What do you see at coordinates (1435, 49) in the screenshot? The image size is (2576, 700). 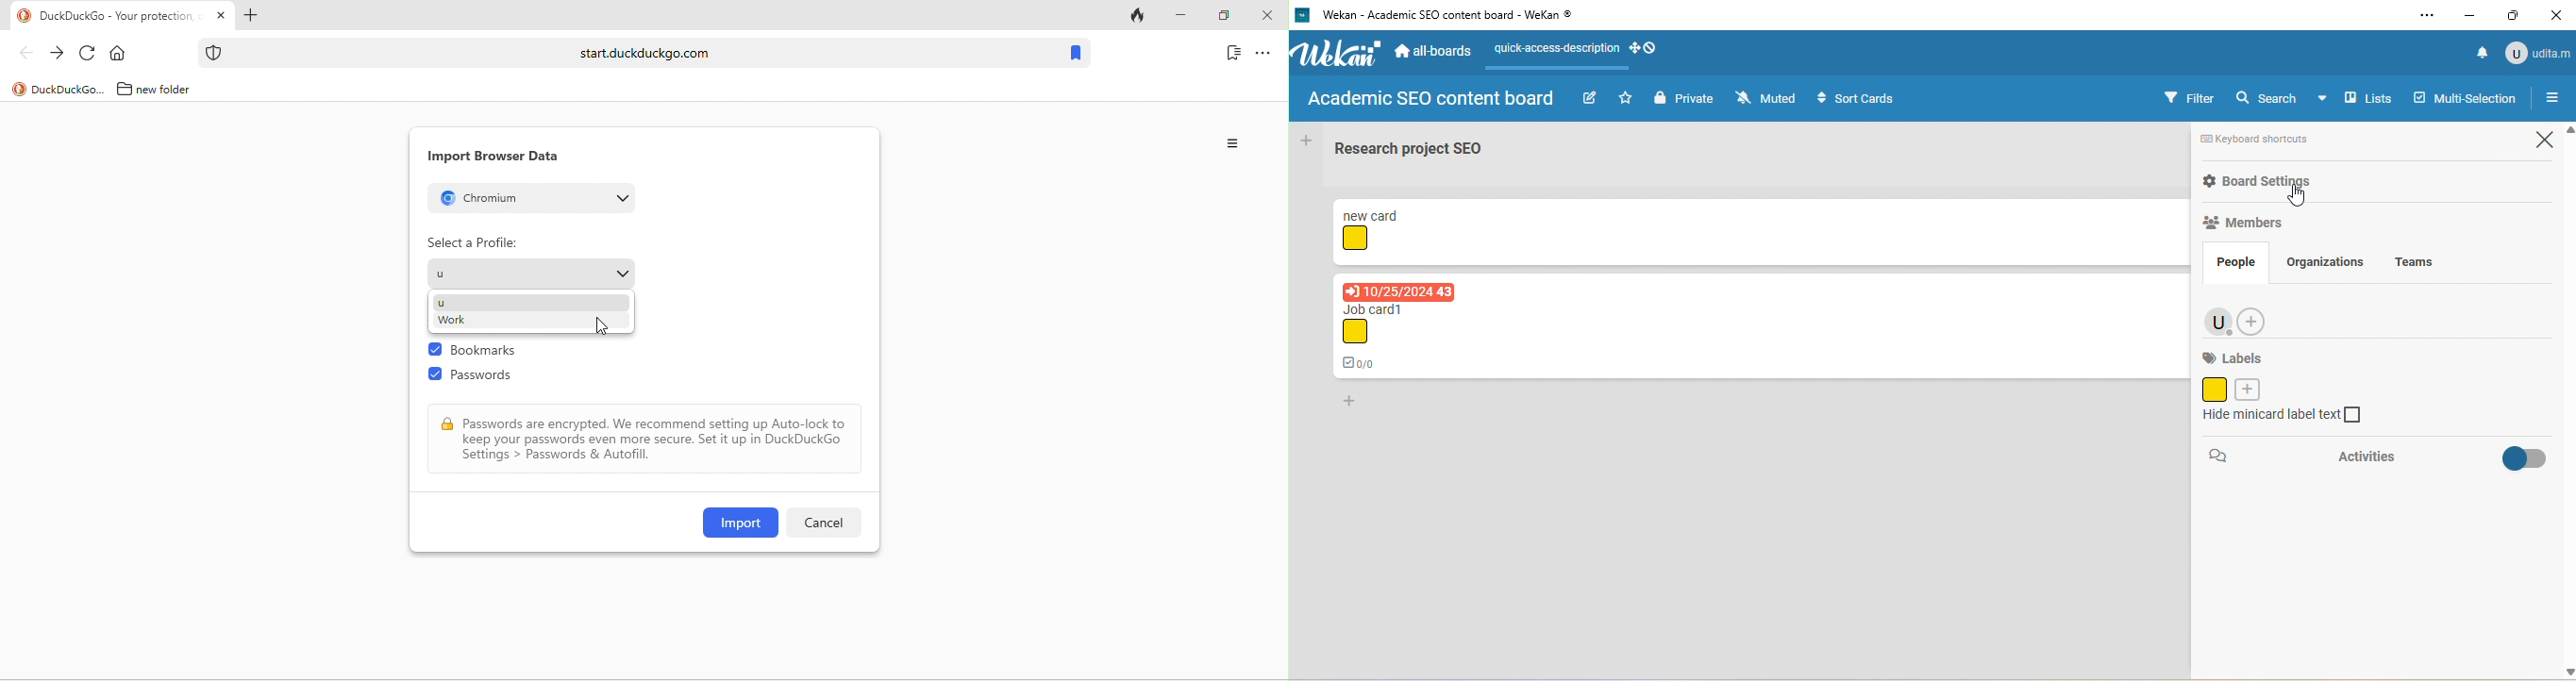 I see `all-boards` at bounding box center [1435, 49].